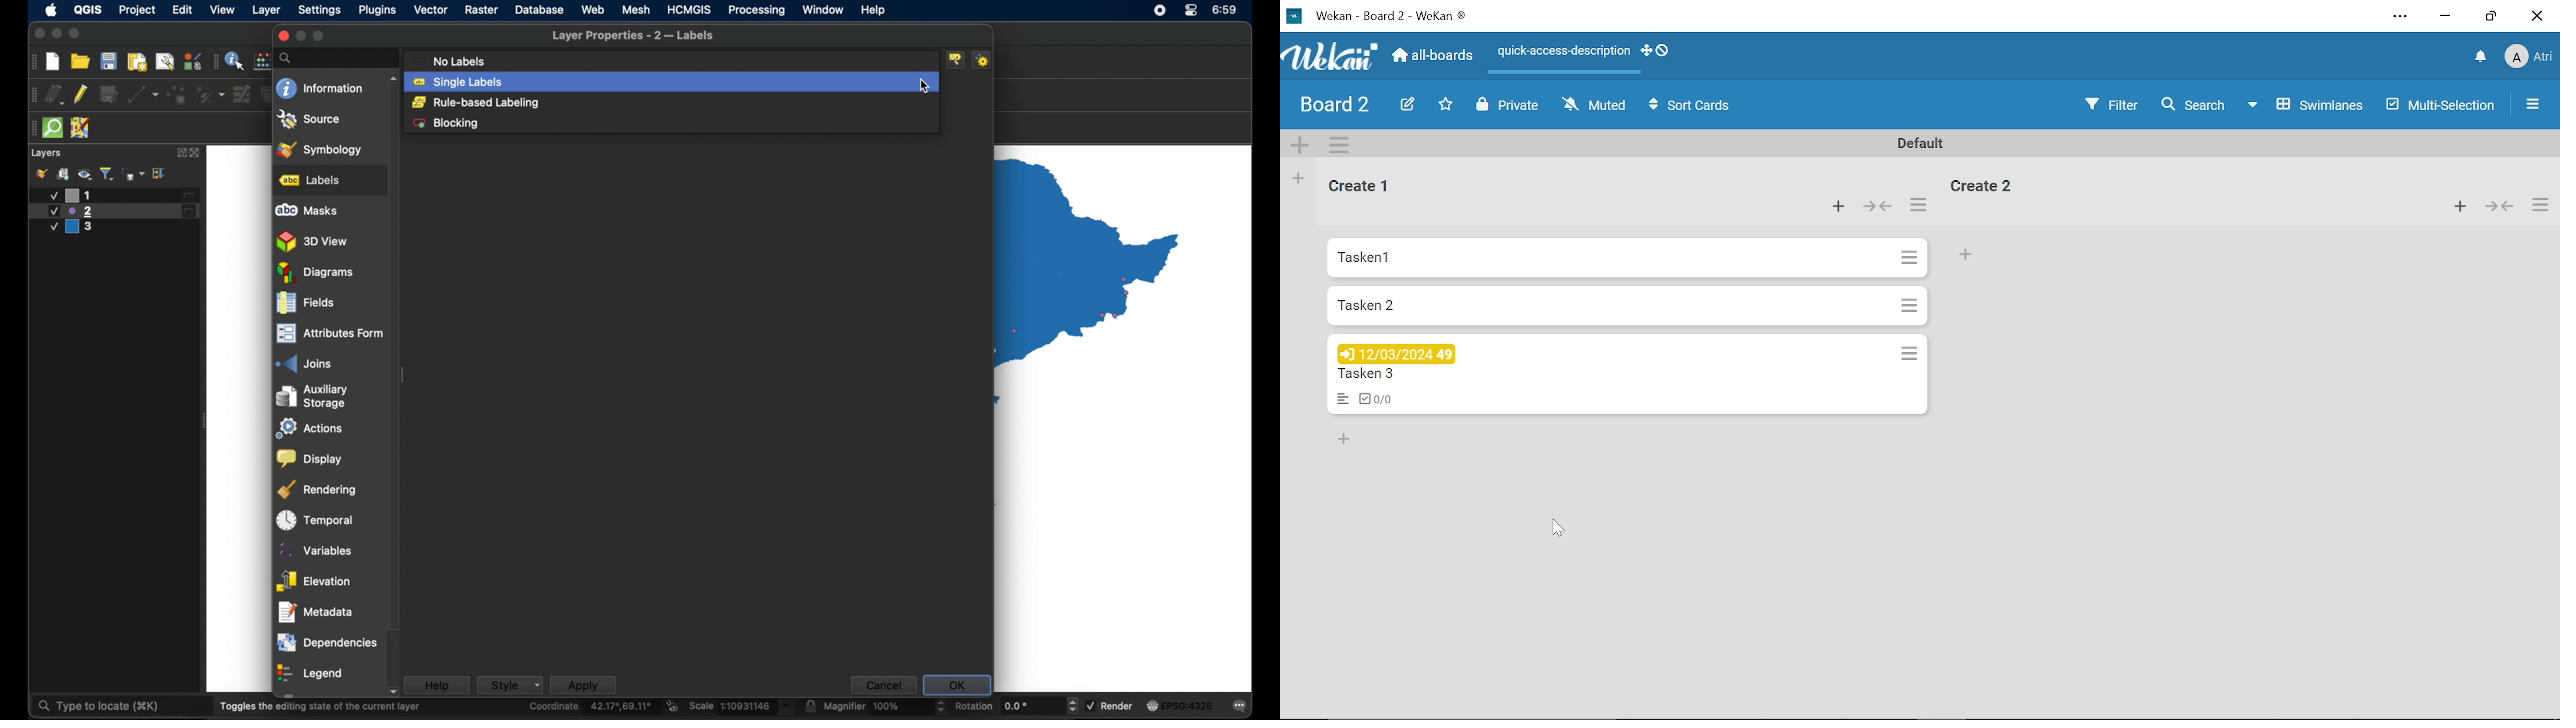 The image size is (2576, 728). I want to click on Add, so click(1346, 436).